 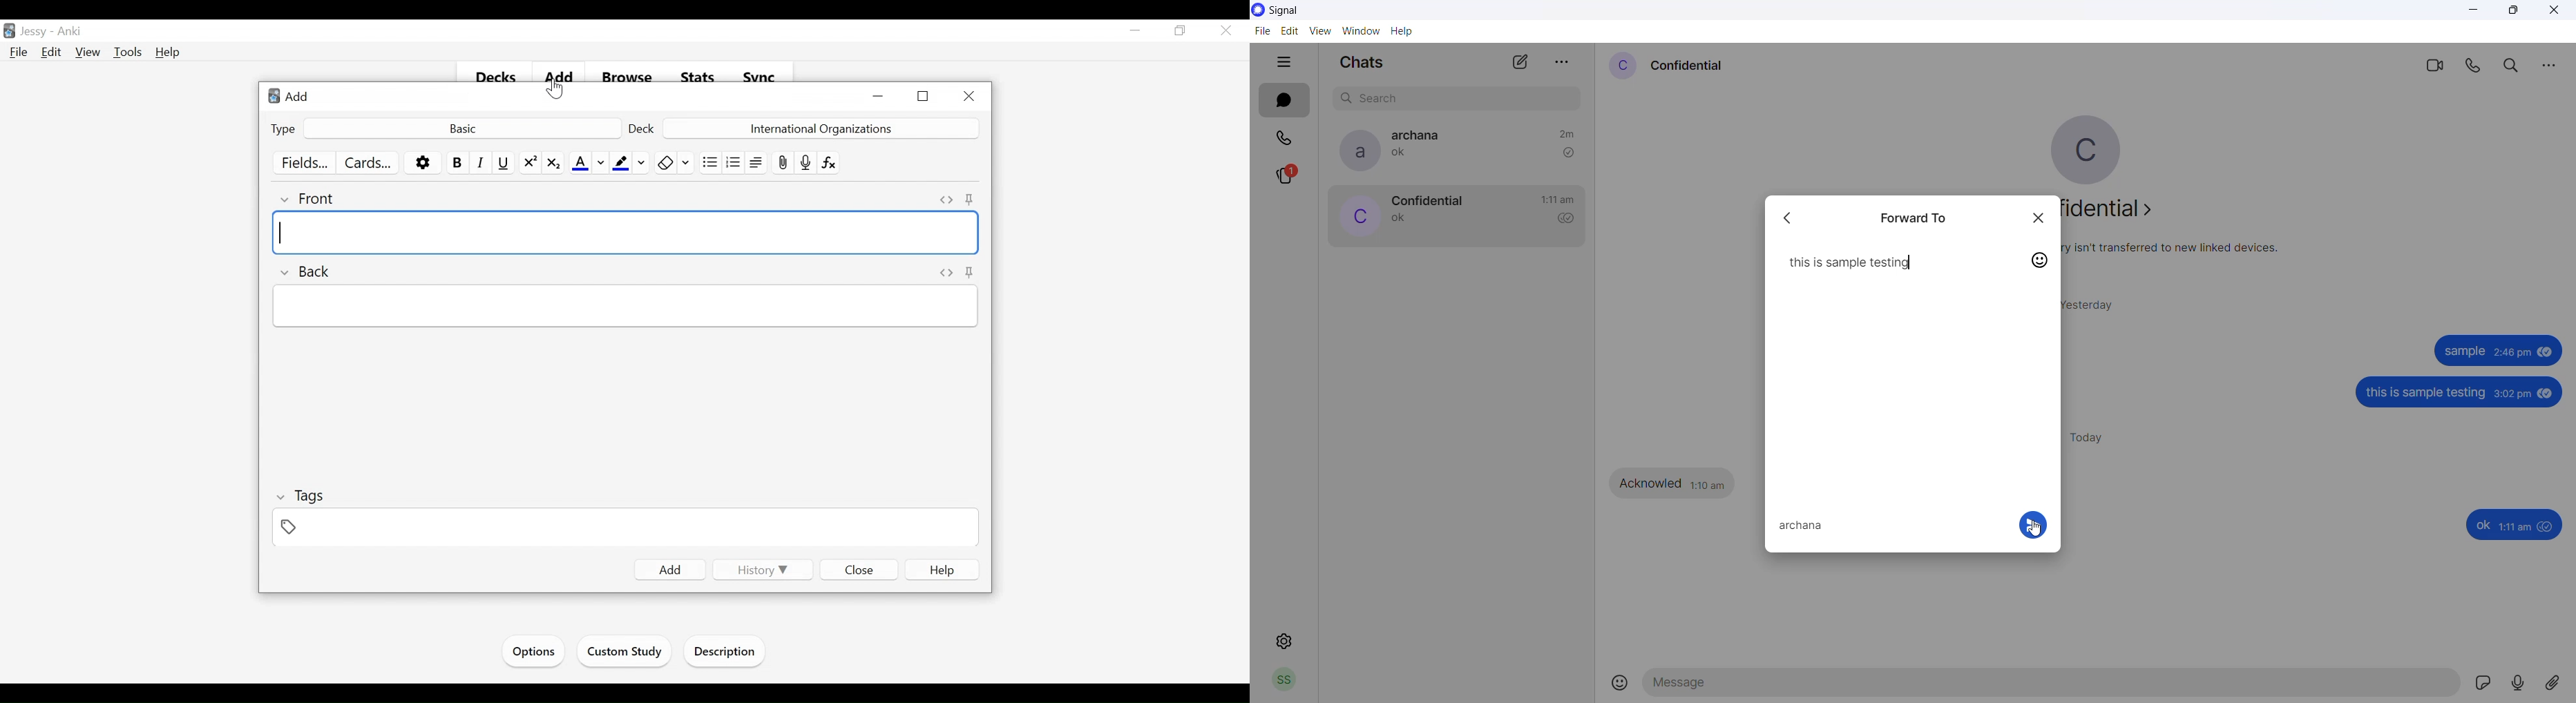 What do you see at coordinates (755, 74) in the screenshot?
I see `Svnc` at bounding box center [755, 74].